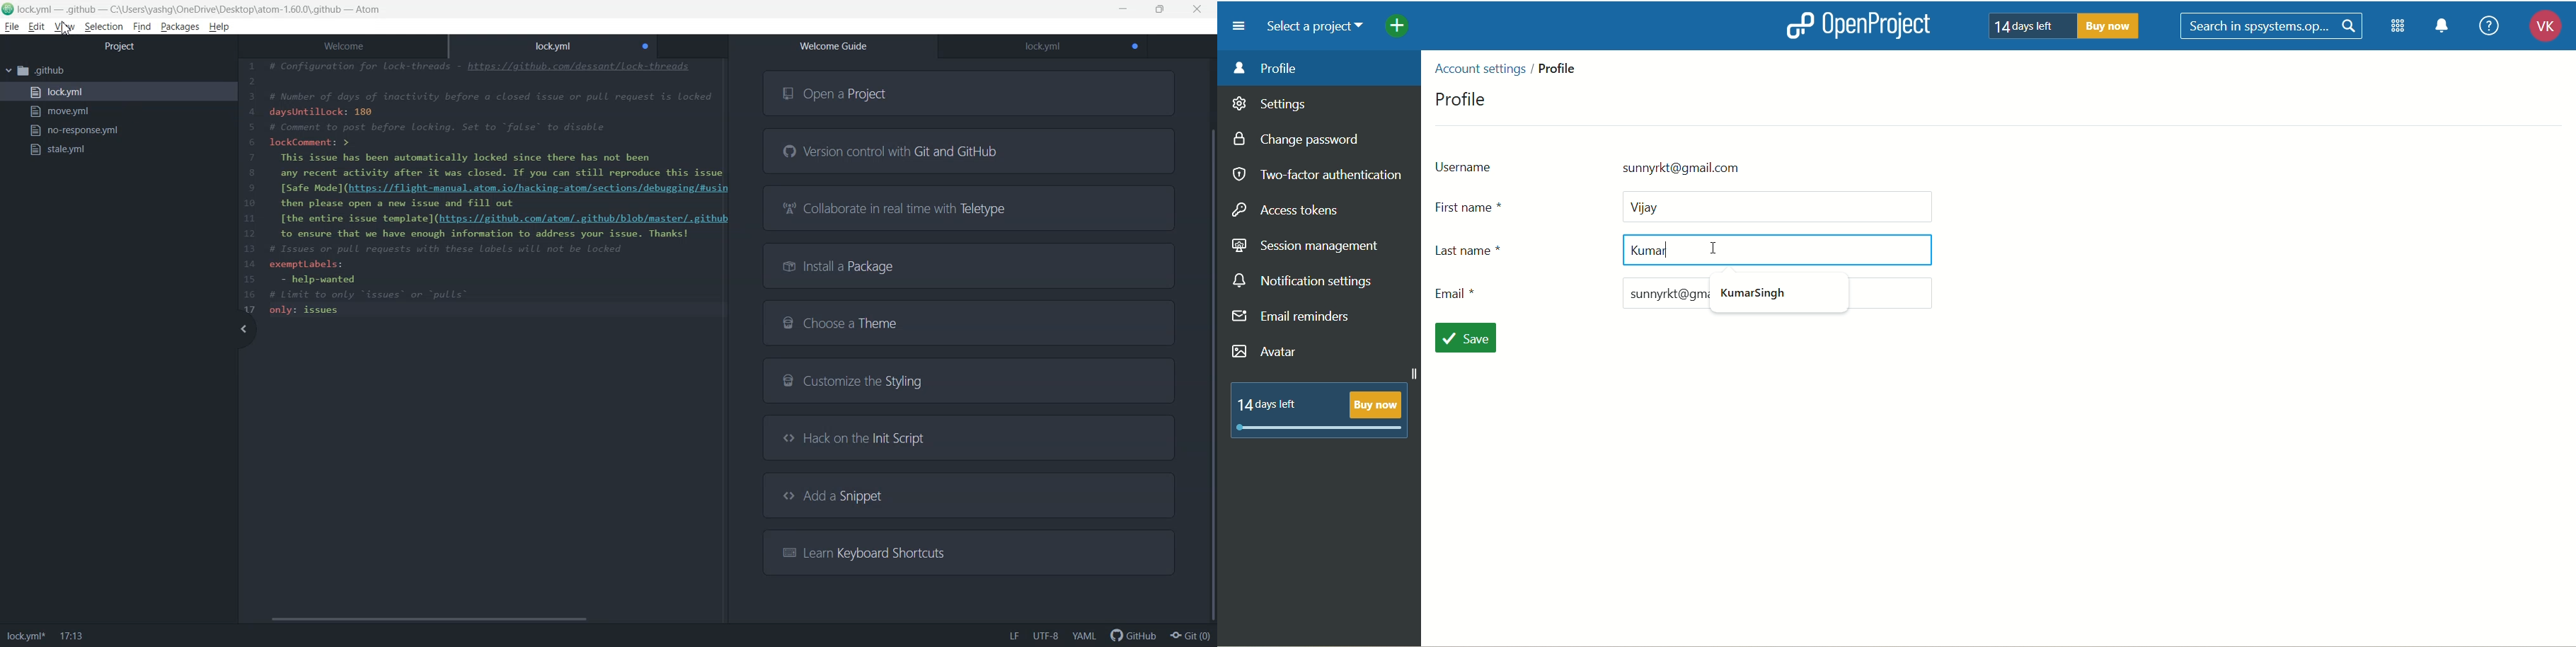 Image resolution: width=2576 pixels, height=672 pixels. Describe the element at coordinates (969, 495) in the screenshot. I see `Add a Snippet` at that location.